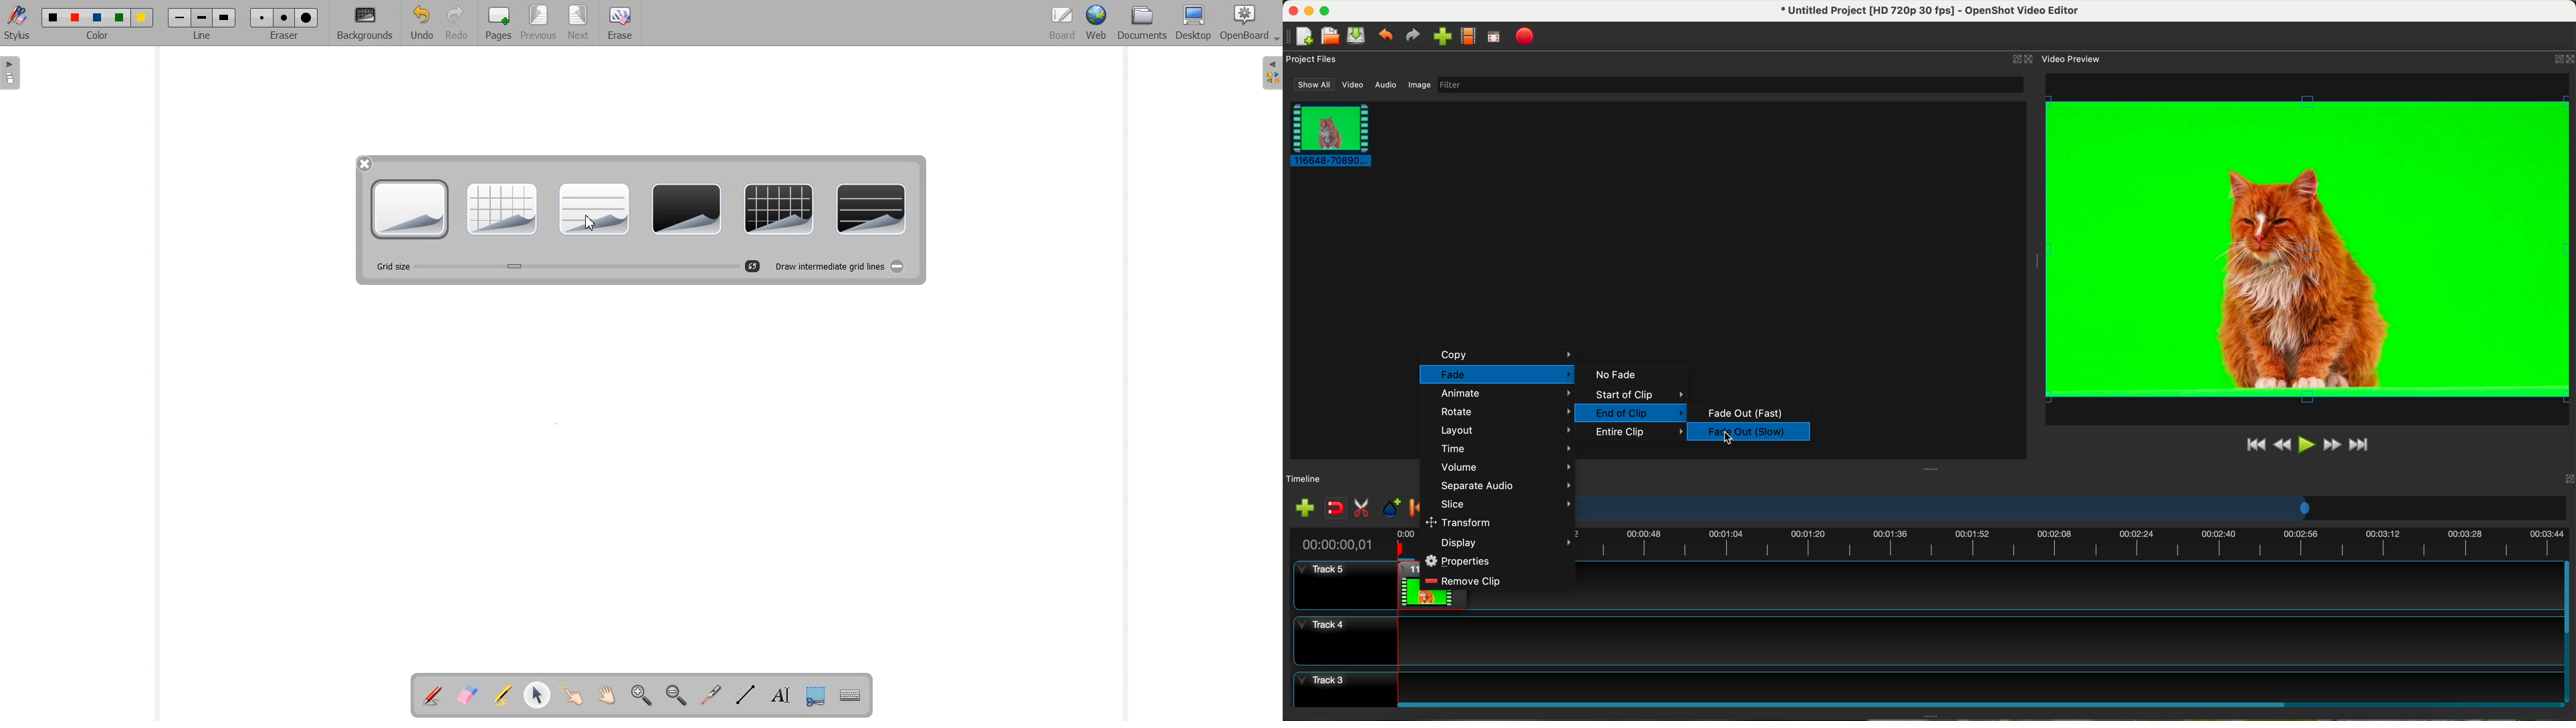 The width and height of the screenshot is (2576, 728). Describe the element at coordinates (837, 266) in the screenshot. I see `Draw Intermediate grid lines` at that location.